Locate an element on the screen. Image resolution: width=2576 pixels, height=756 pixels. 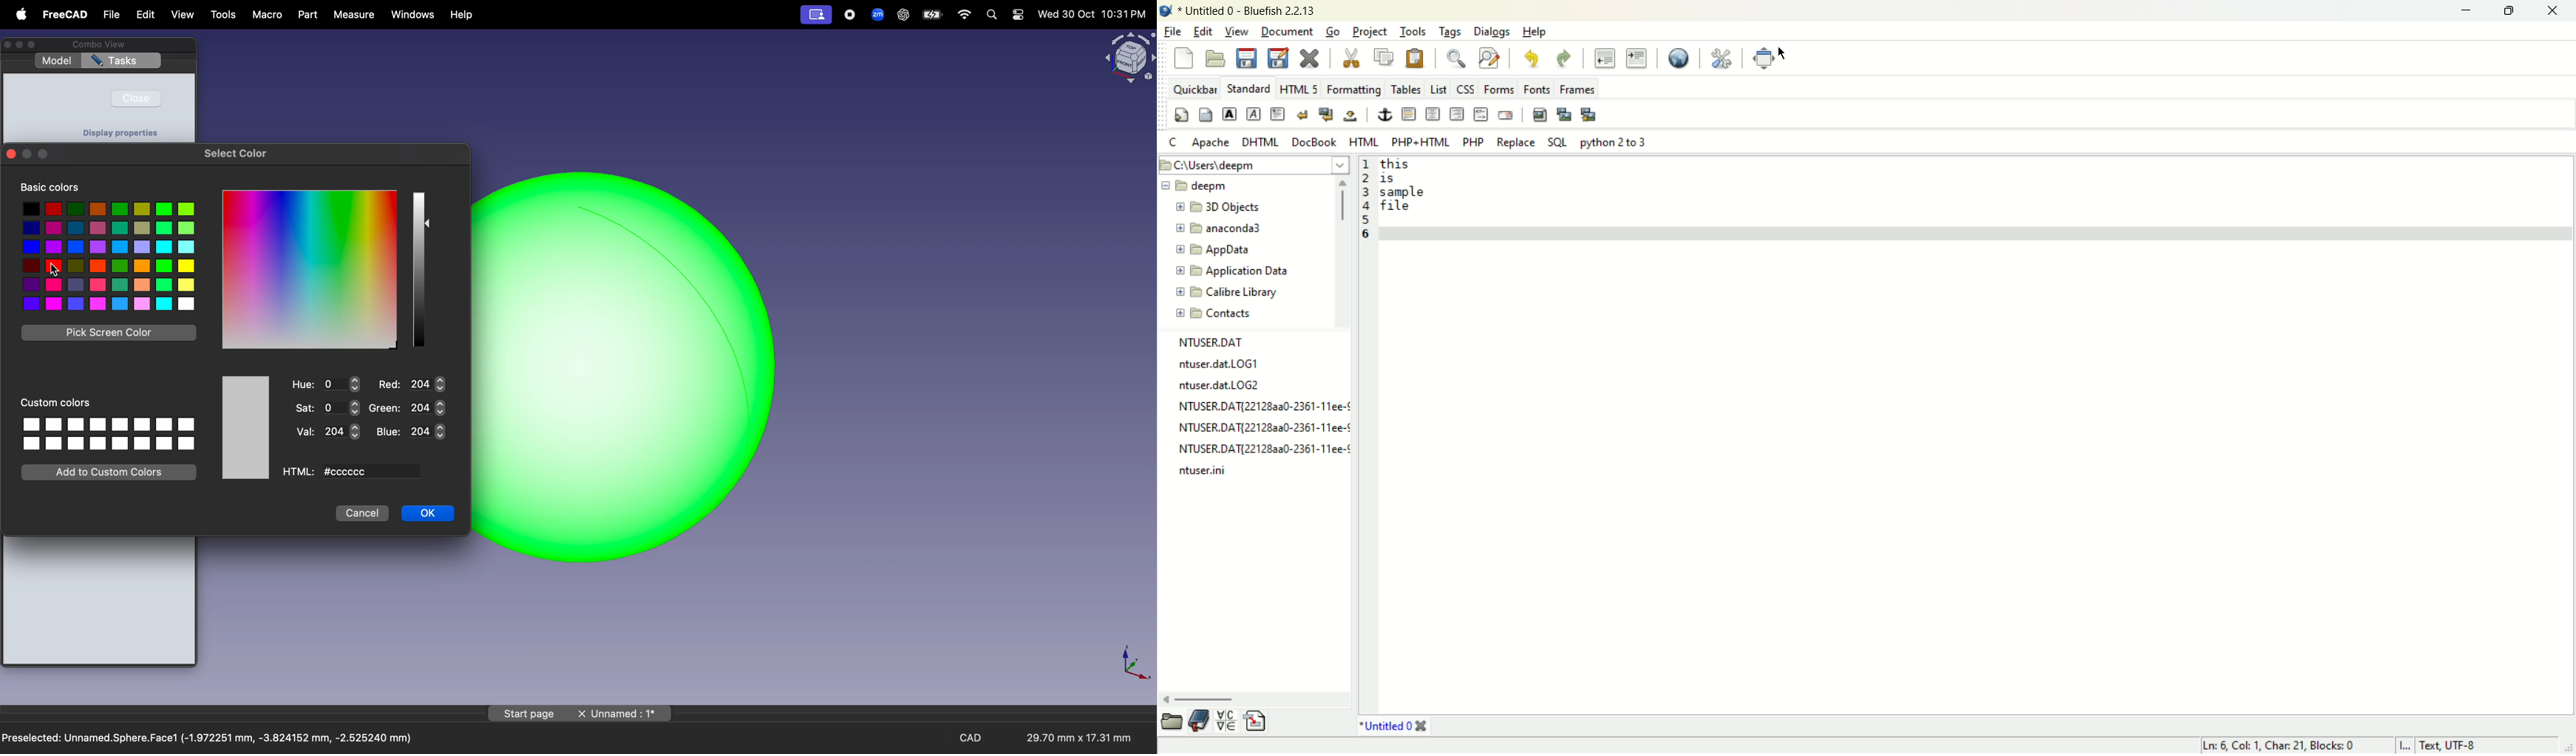
SQL is located at coordinates (1557, 143).